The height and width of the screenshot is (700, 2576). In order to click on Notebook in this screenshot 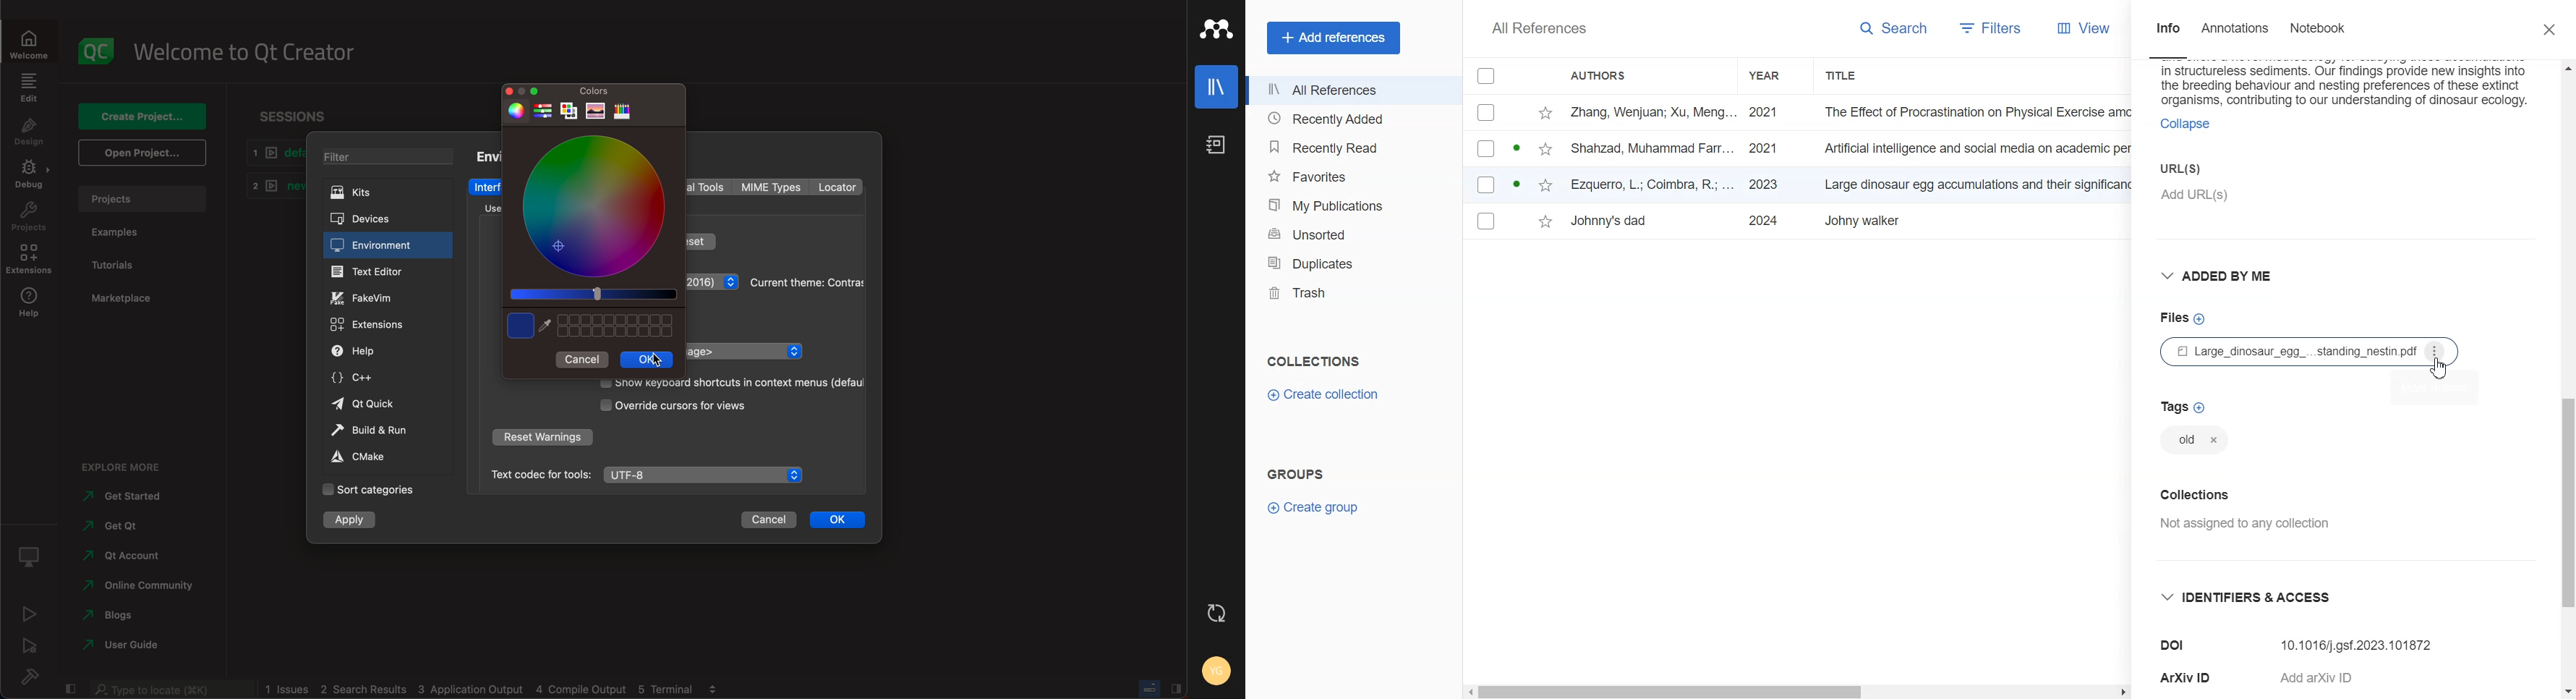, I will do `click(2318, 30)`.